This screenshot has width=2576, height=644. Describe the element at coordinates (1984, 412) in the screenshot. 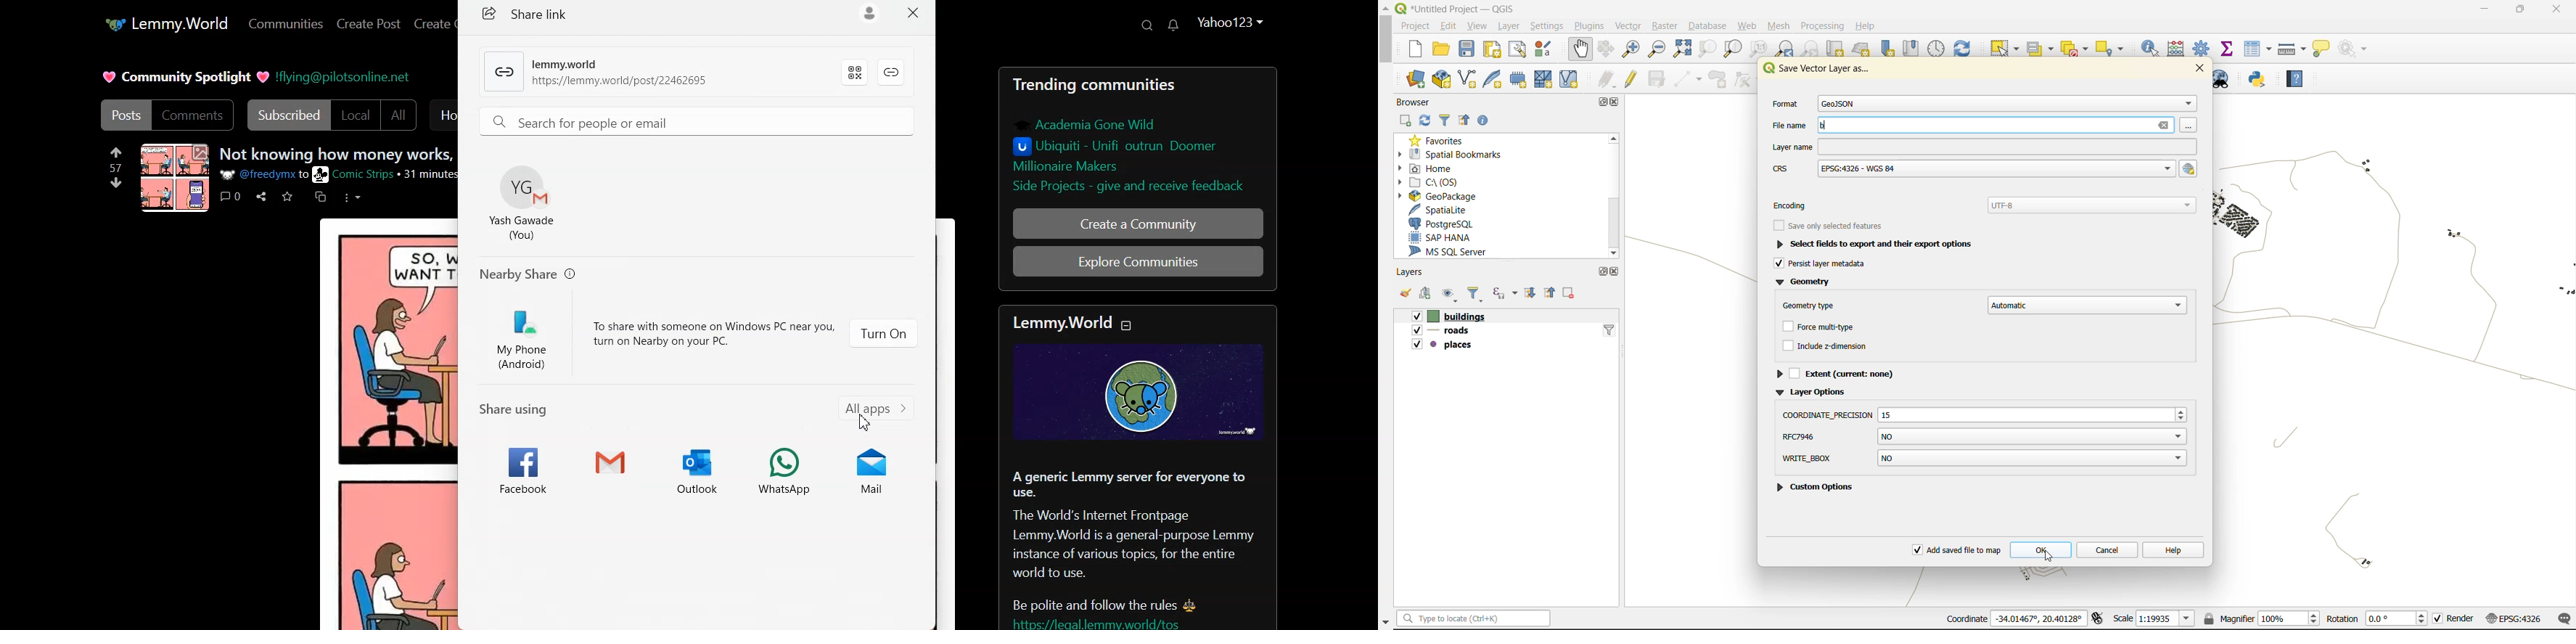

I see `resize` at that location.